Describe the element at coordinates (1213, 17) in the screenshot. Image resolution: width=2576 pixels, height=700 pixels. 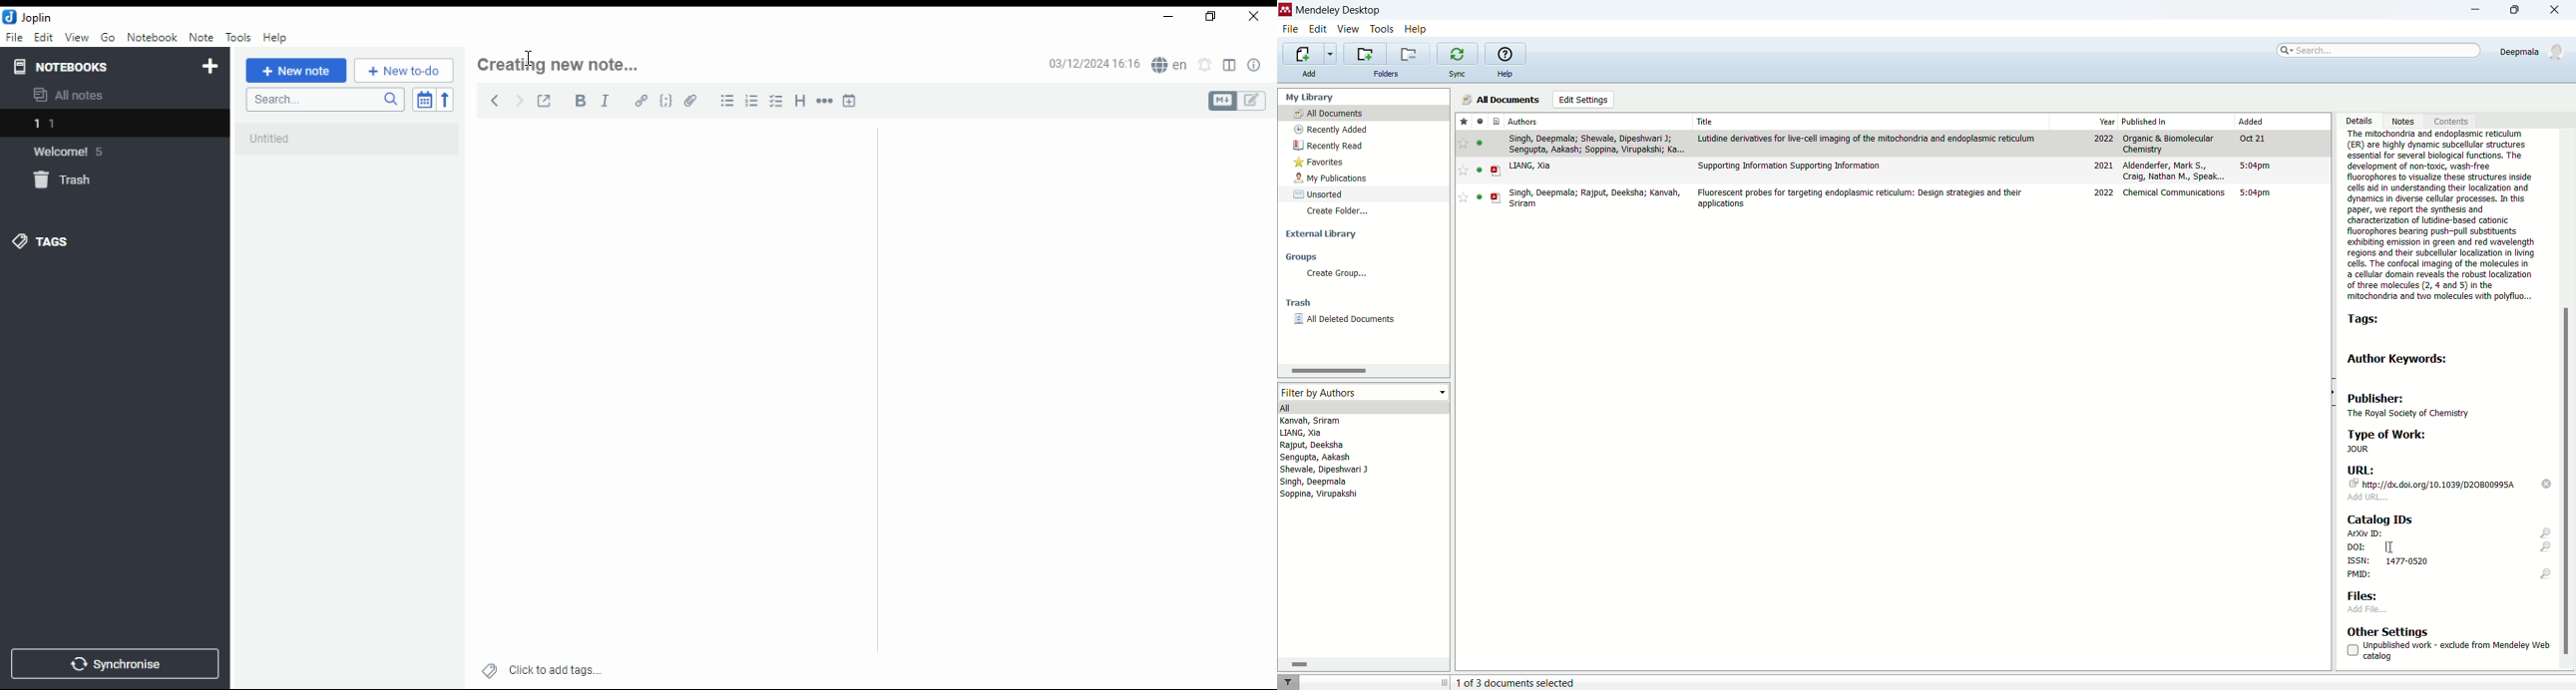
I see `restore` at that location.